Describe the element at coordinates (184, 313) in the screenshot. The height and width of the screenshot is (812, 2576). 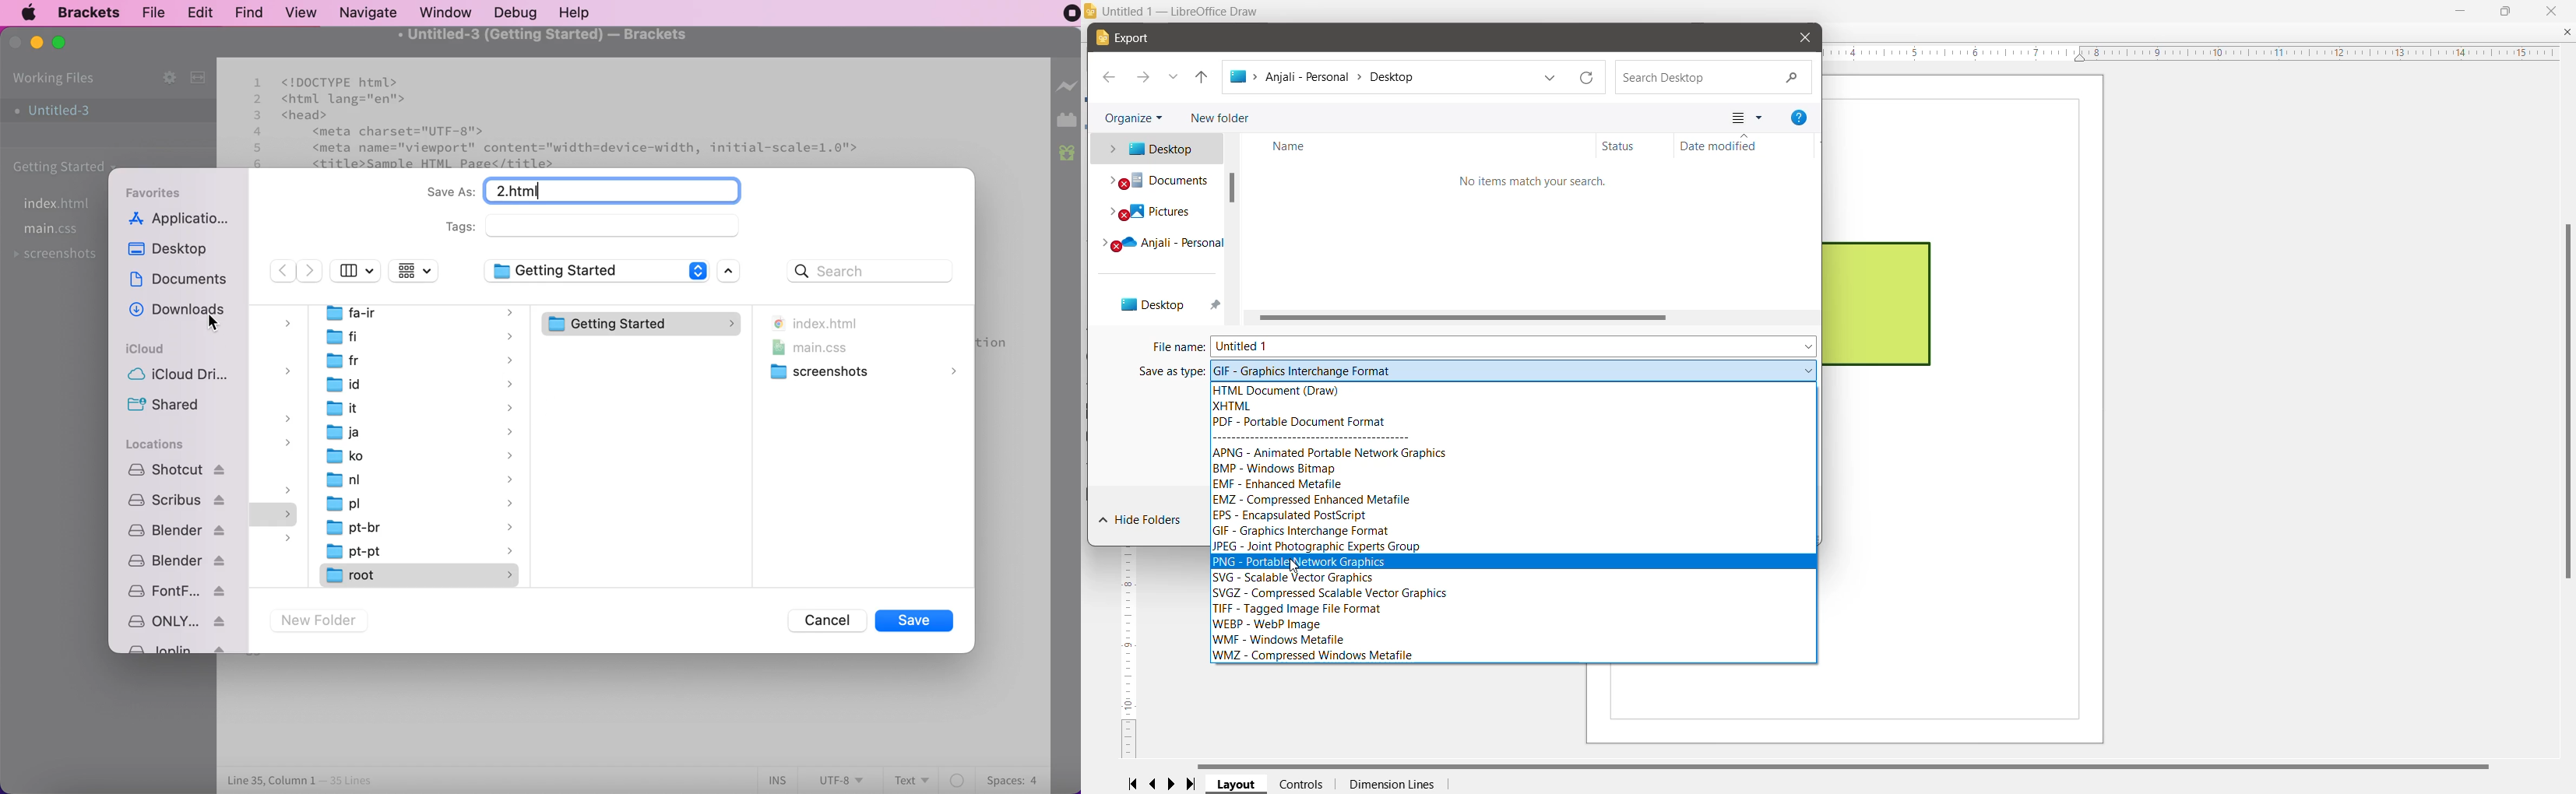
I see `downloads` at that location.